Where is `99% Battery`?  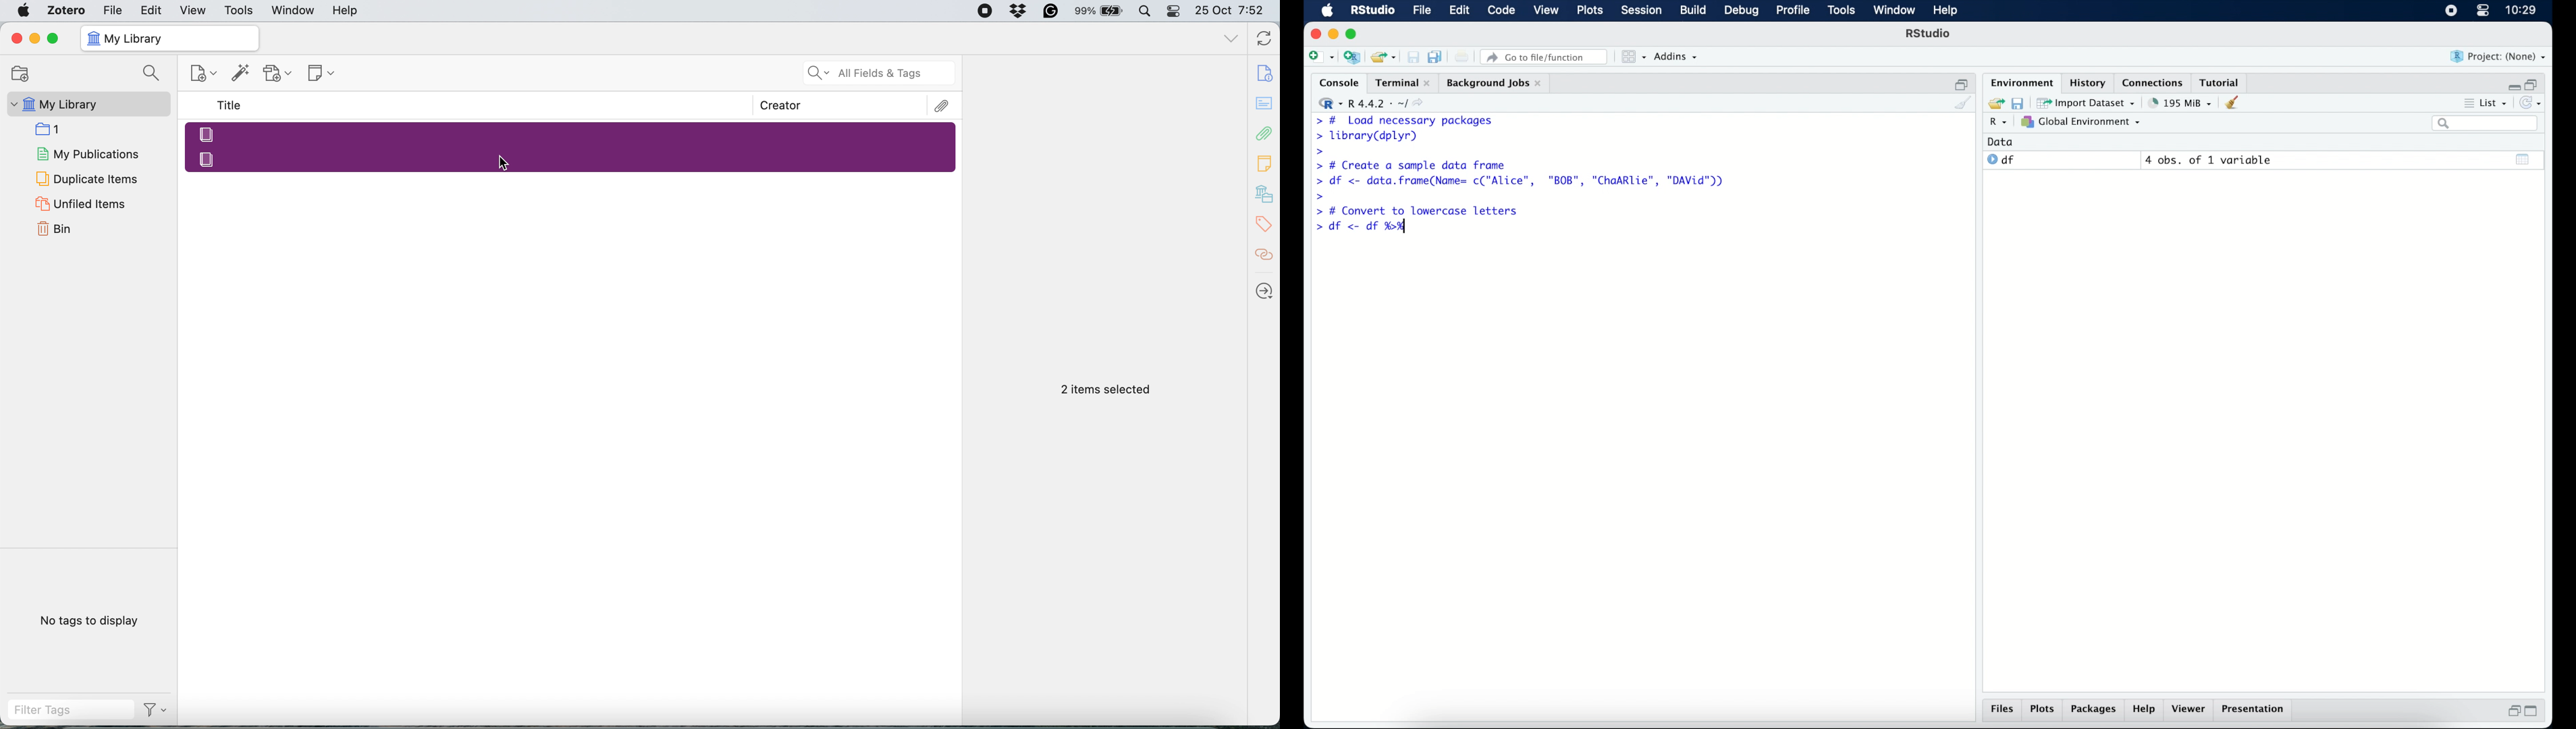 99% Battery is located at coordinates (1099, 12).